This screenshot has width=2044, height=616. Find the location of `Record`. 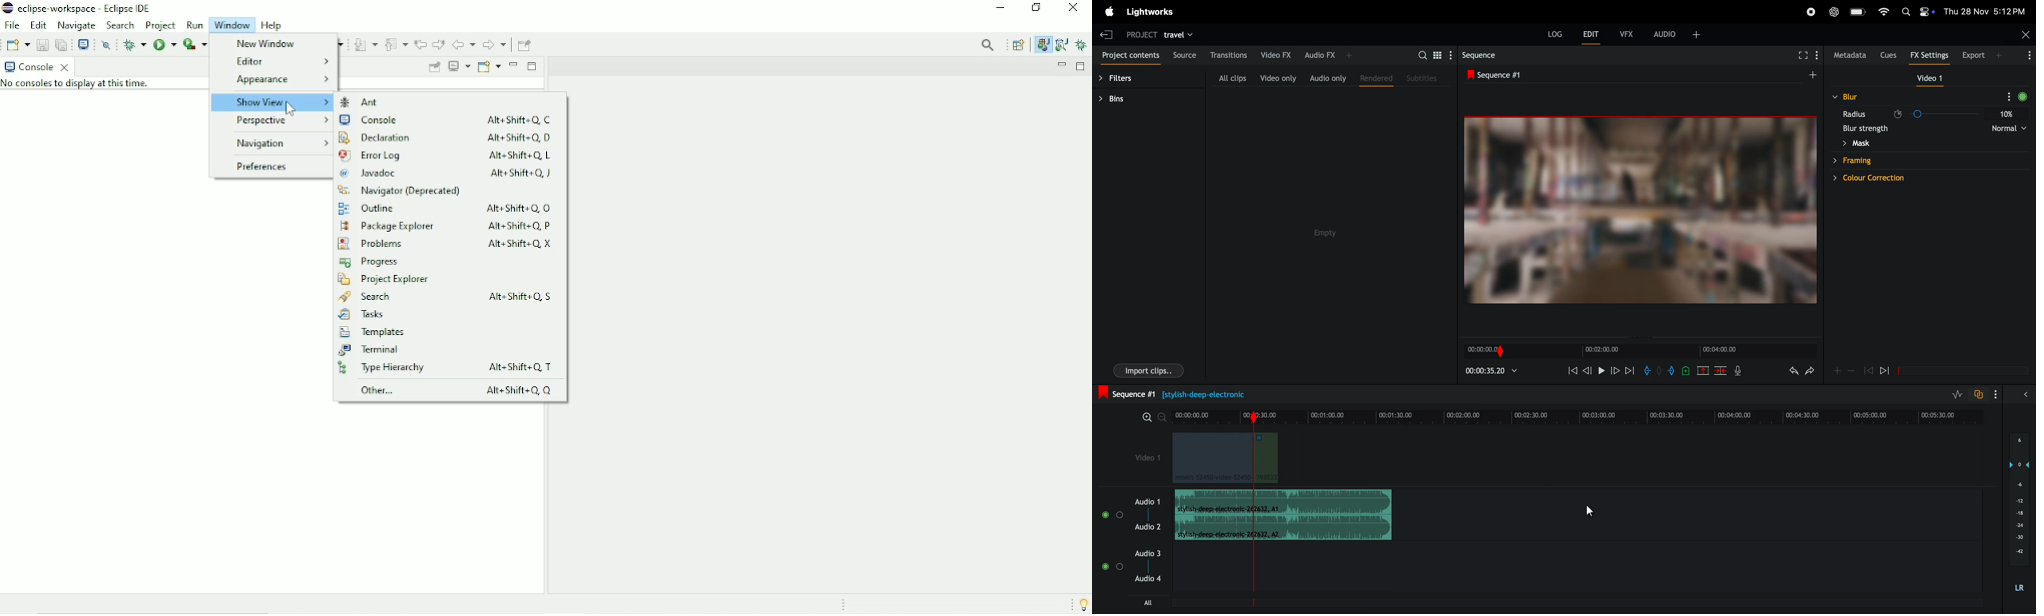

Record is located at coordinates (2025, 96).